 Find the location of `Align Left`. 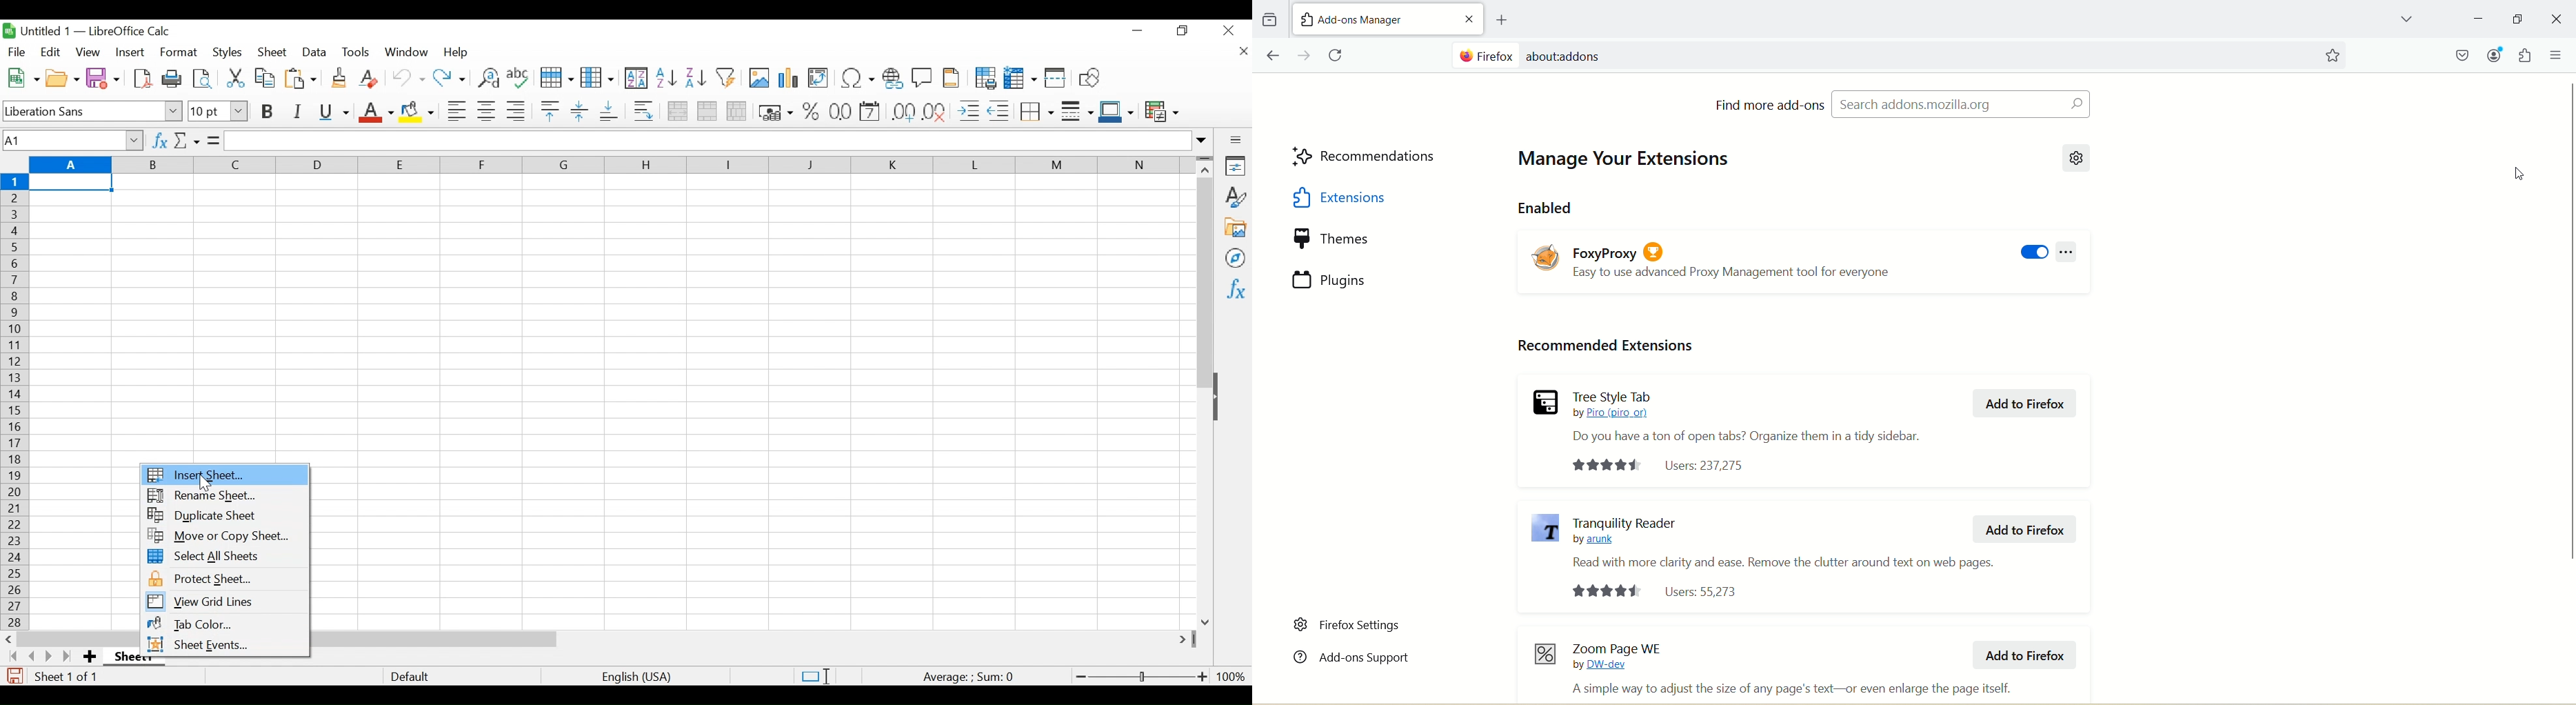

Align Left is located at coordinates (457, 111).